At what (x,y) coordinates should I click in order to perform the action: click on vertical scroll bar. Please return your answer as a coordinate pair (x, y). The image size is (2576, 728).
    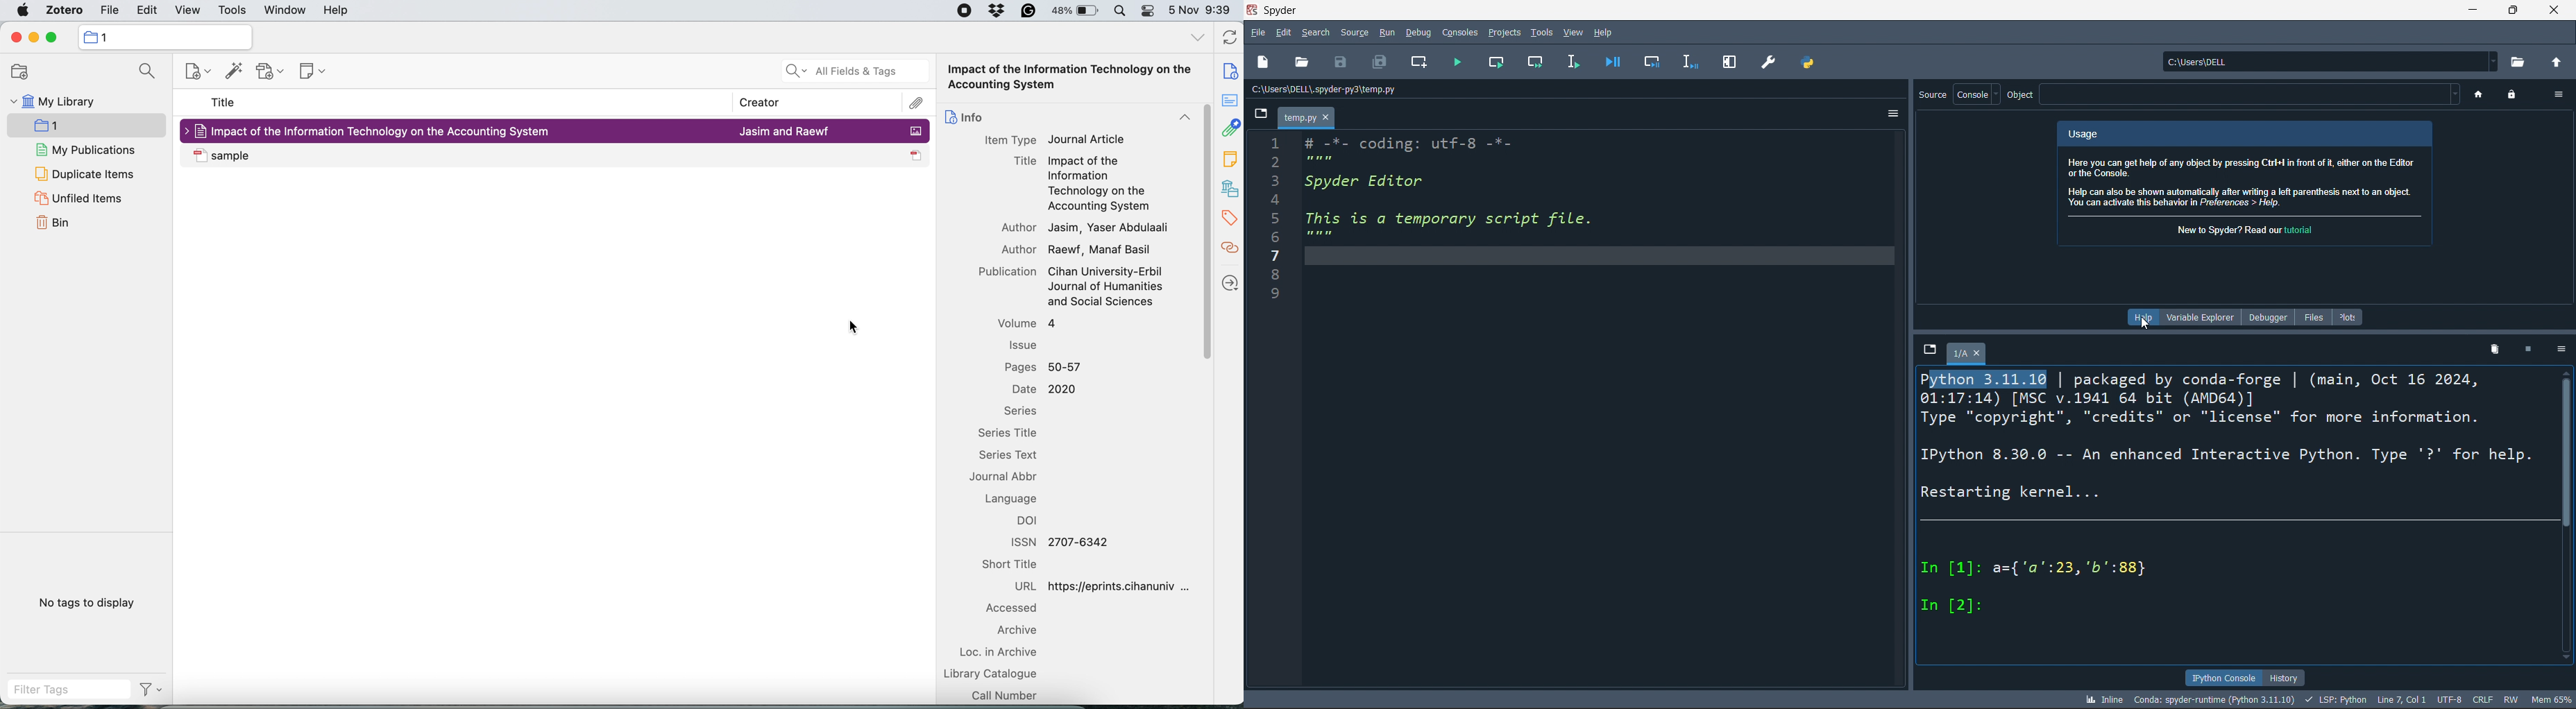
    Looking at the image, I should click on (2568, 450).